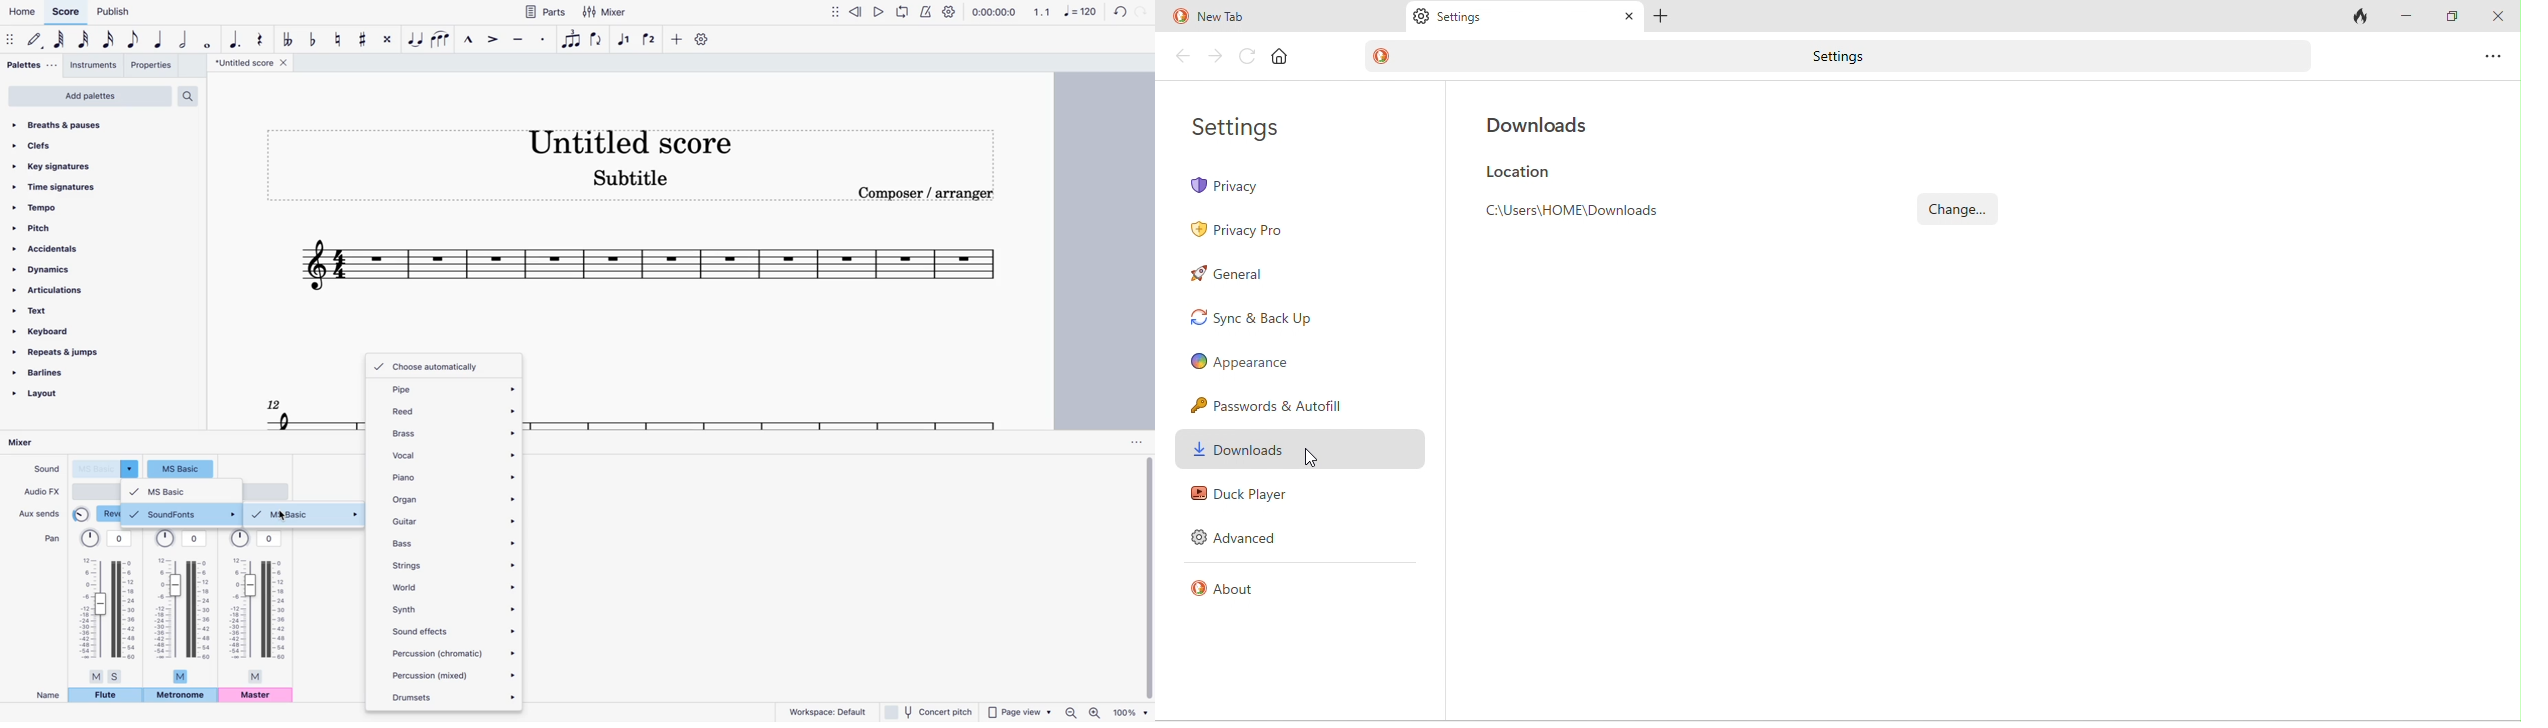 The height and width of the screenshot is (728, 2548). I want to click on msbasic , so click(182, 491).